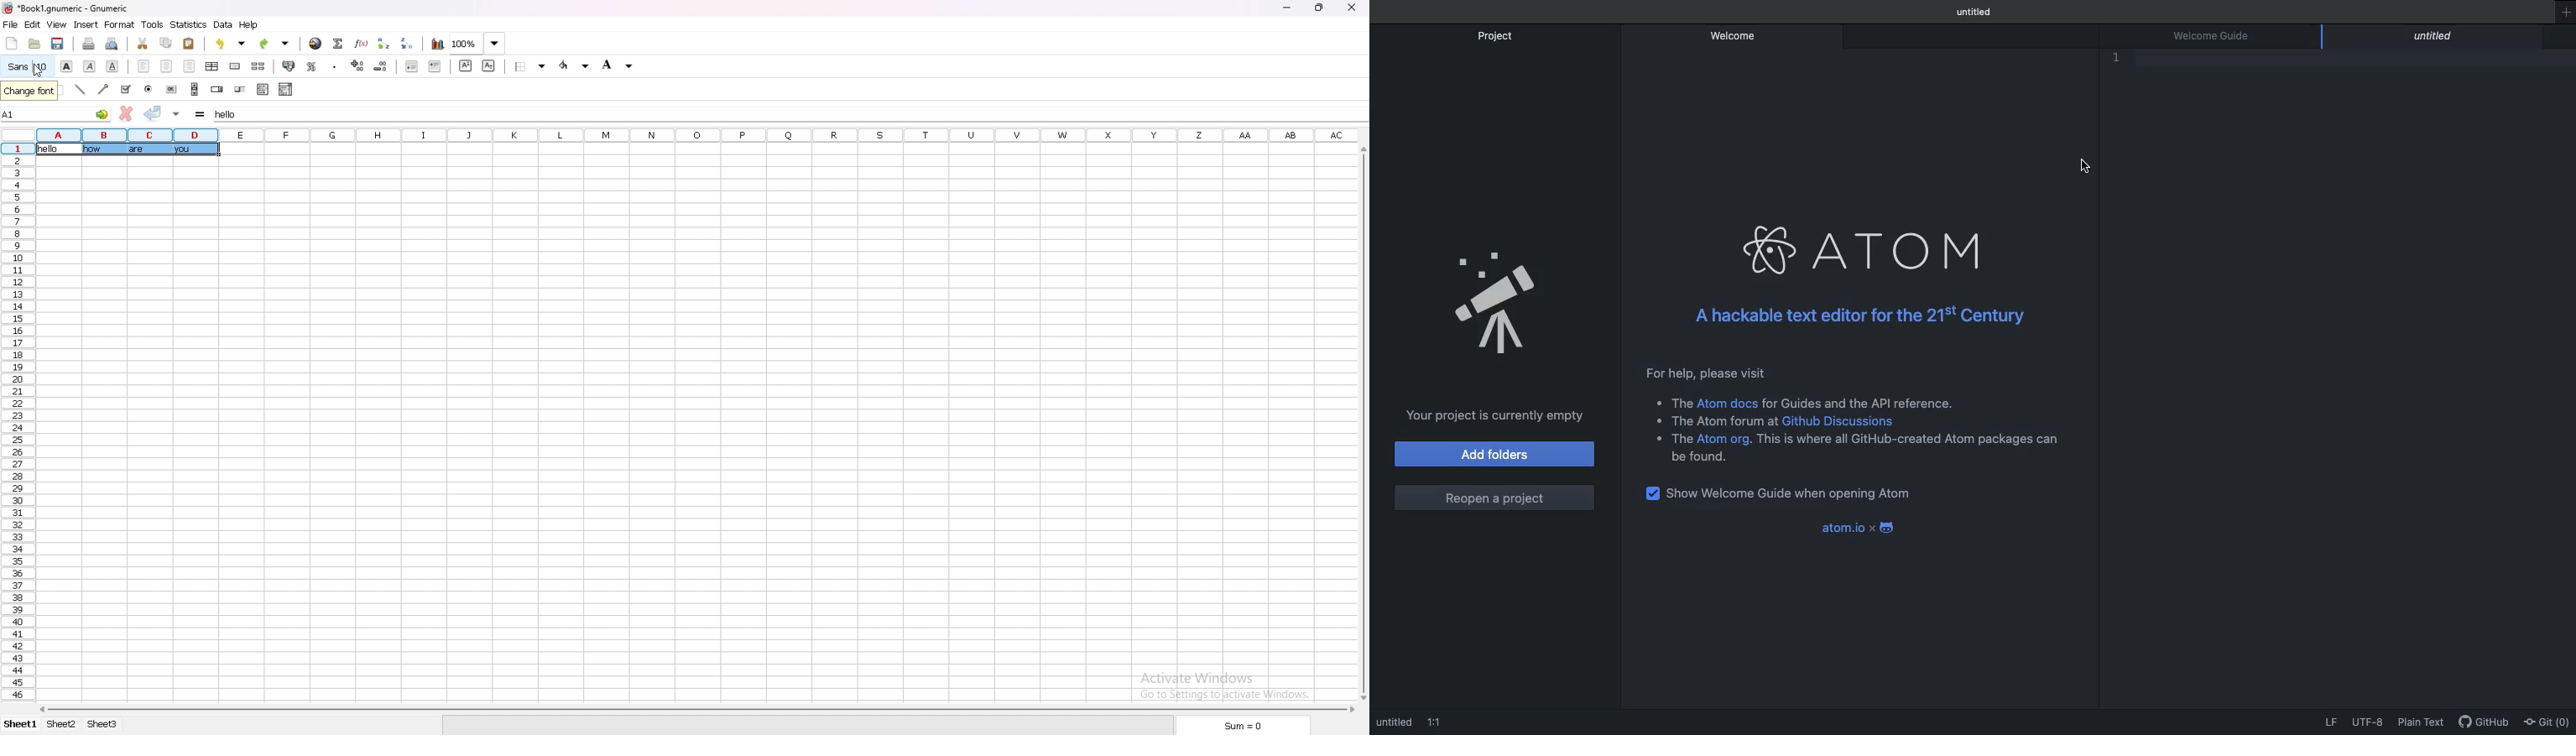 This screenshot has width=2576, height=756. I want to click on cursor, so click(39, 71).